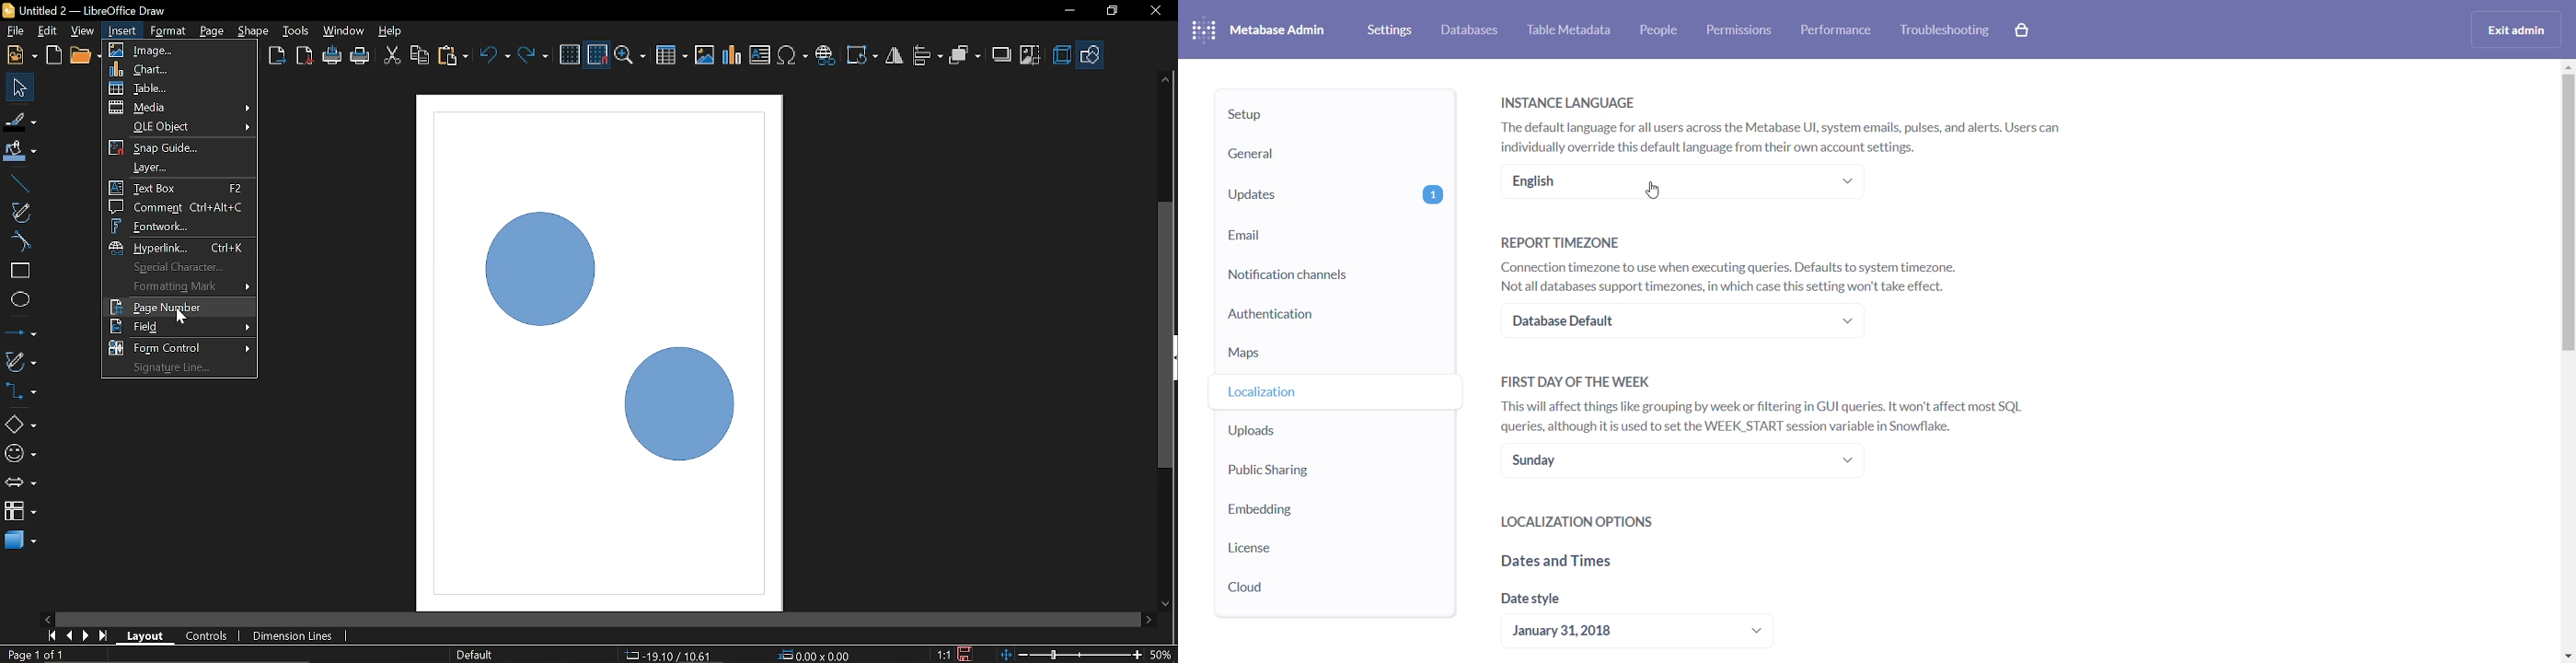 This screenshot has width=2576, height=672. I want to click on Previous page, so click(71, 635).